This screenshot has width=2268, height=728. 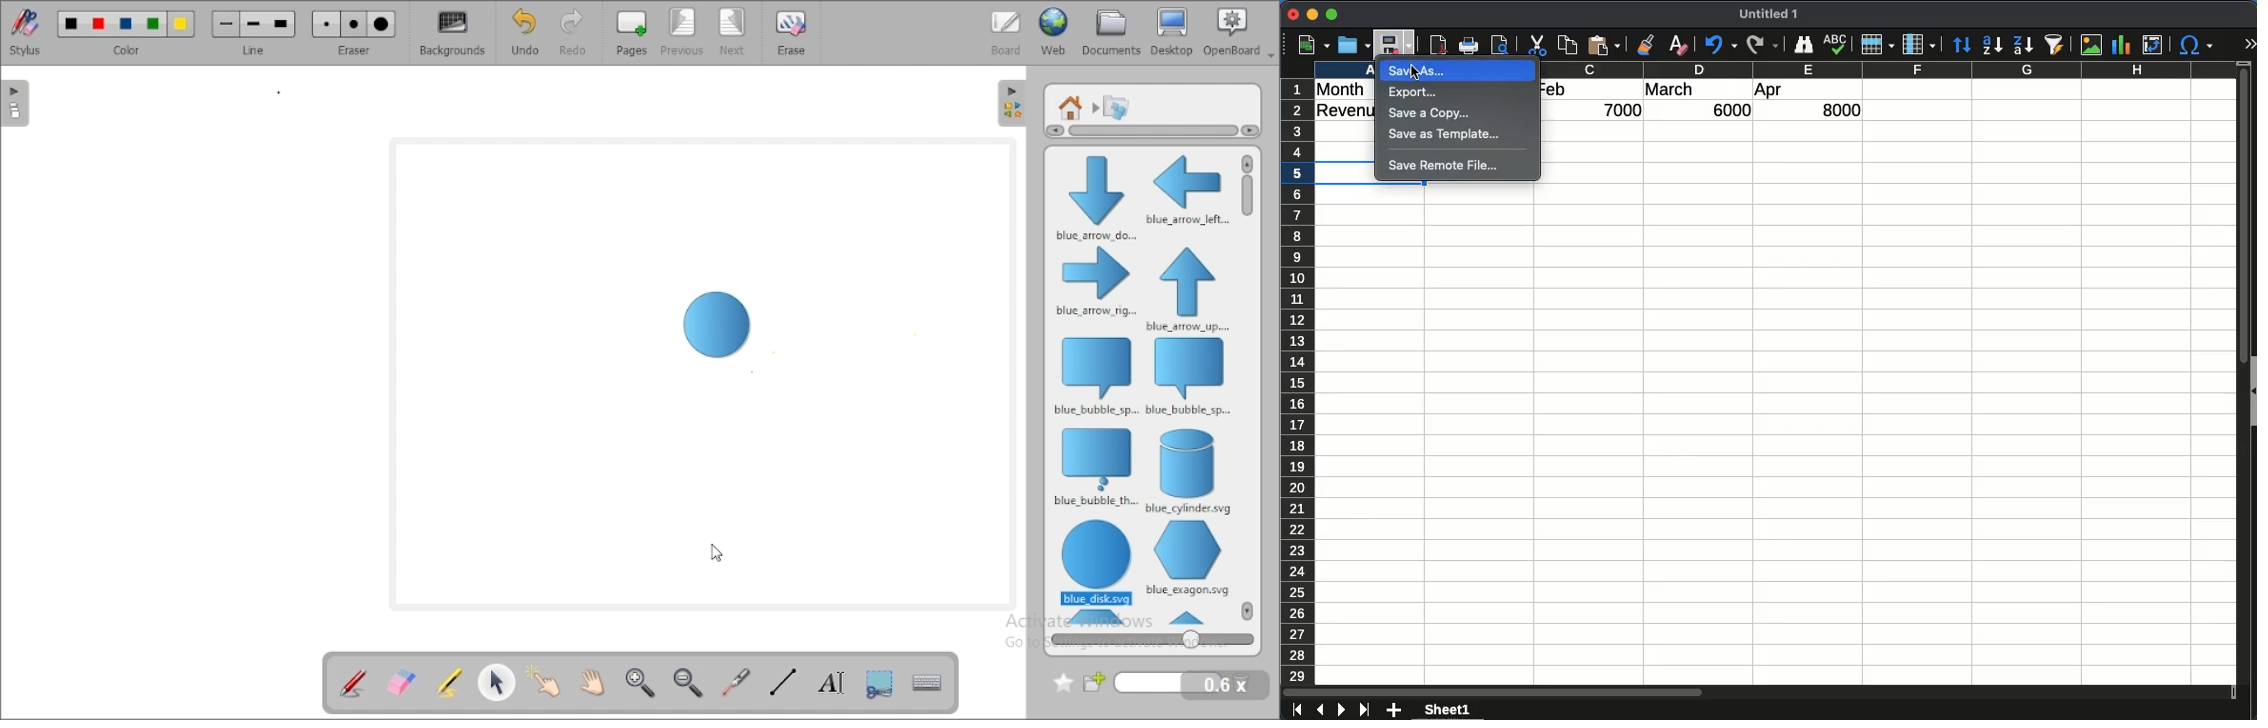 What do you see at coordinates (1444, 167) in the screenshot?
I see `save remote file` at bounding box center [1444, 167].